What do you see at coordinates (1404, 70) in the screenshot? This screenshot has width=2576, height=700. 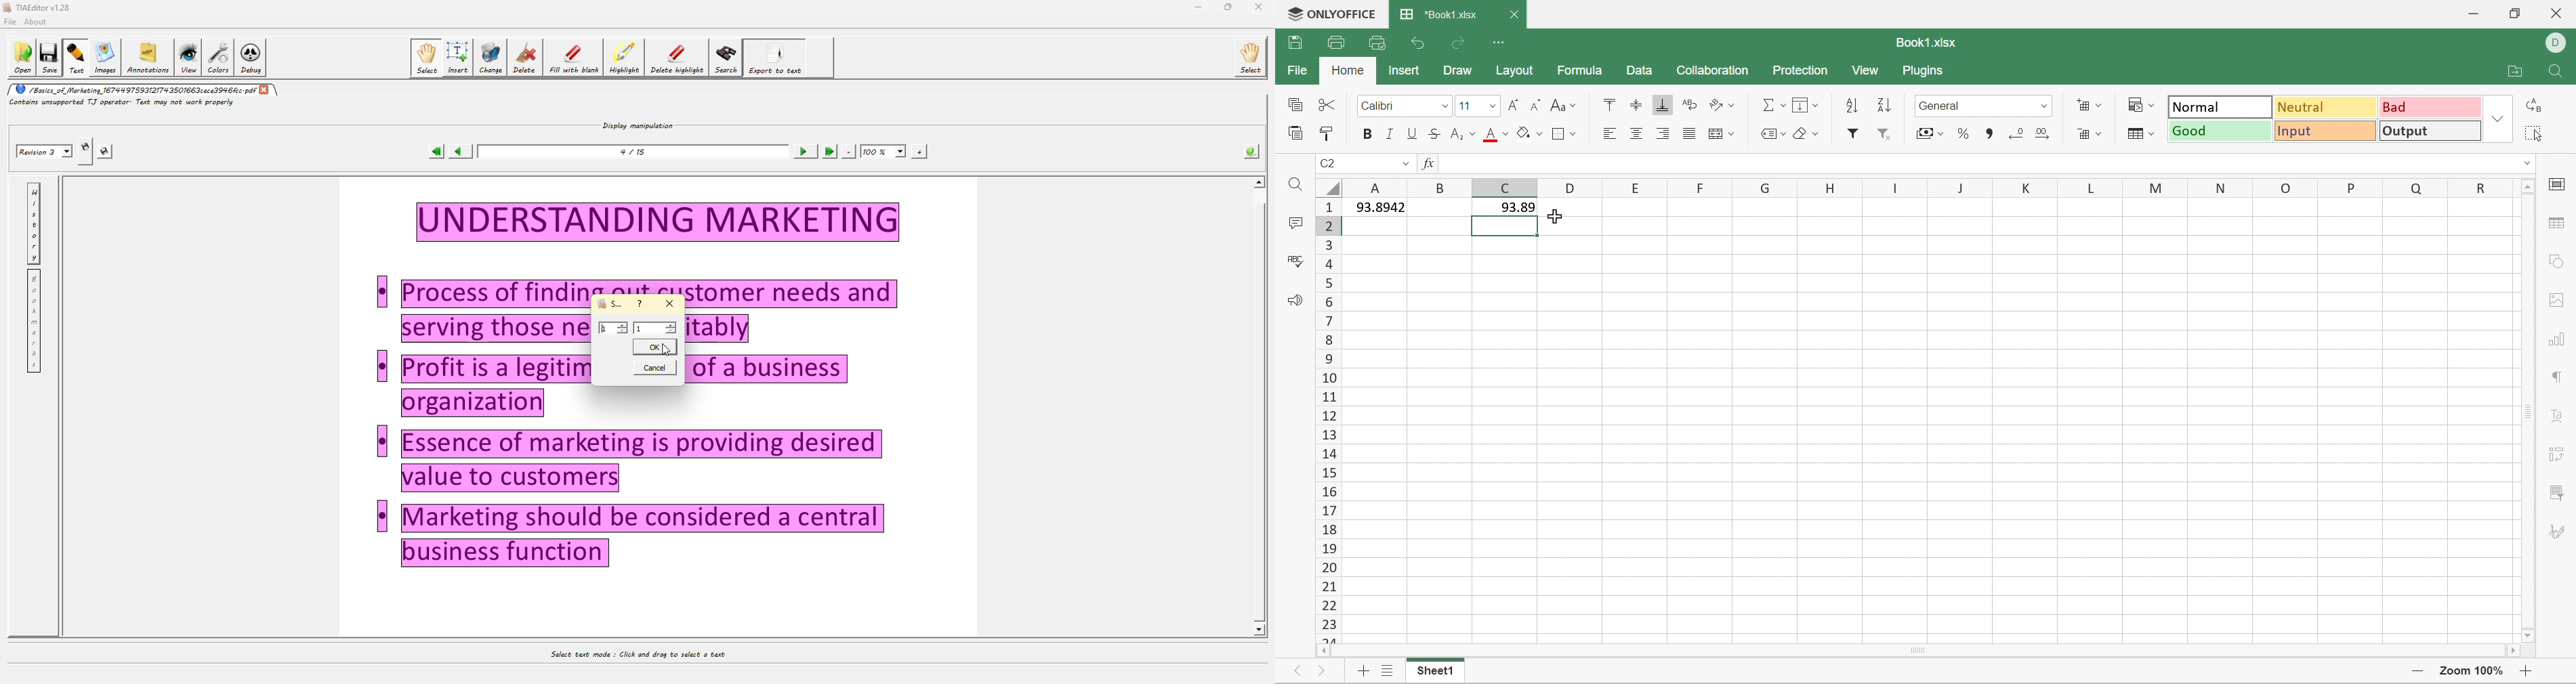 I see `Insert` at bounding box center [1404, 70].